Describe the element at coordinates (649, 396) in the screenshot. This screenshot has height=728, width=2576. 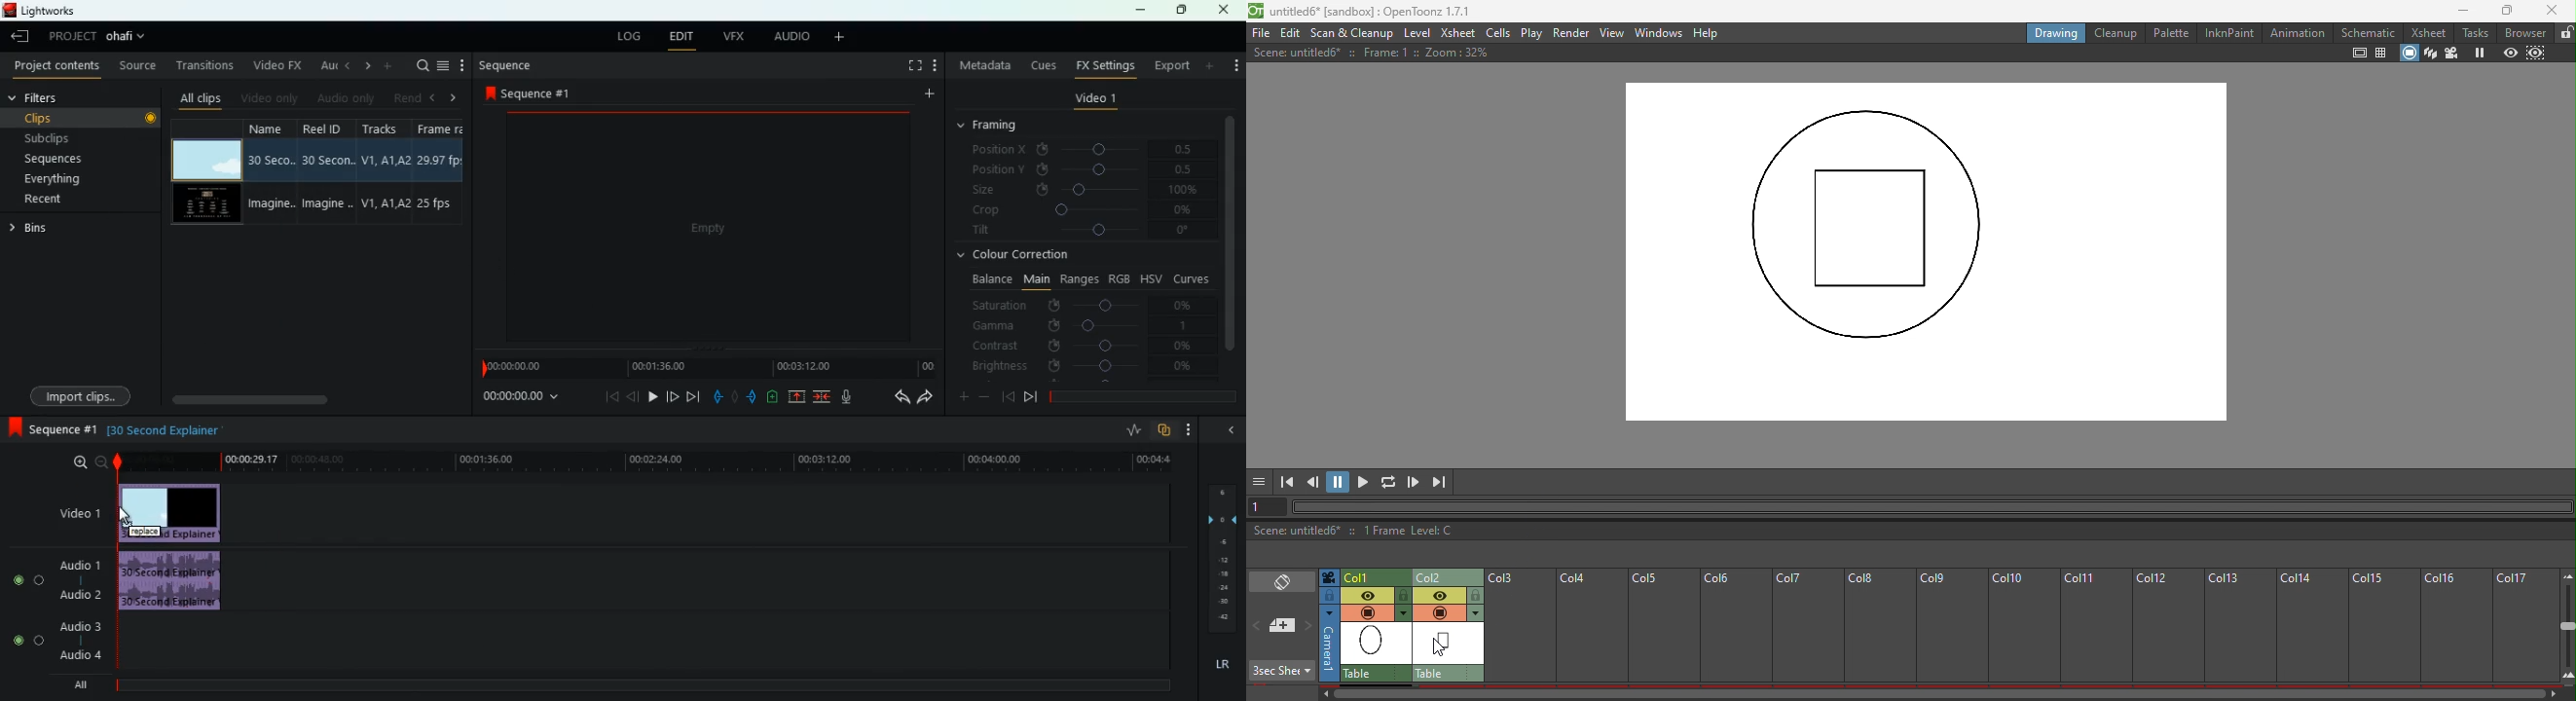
I see `play` at that location.